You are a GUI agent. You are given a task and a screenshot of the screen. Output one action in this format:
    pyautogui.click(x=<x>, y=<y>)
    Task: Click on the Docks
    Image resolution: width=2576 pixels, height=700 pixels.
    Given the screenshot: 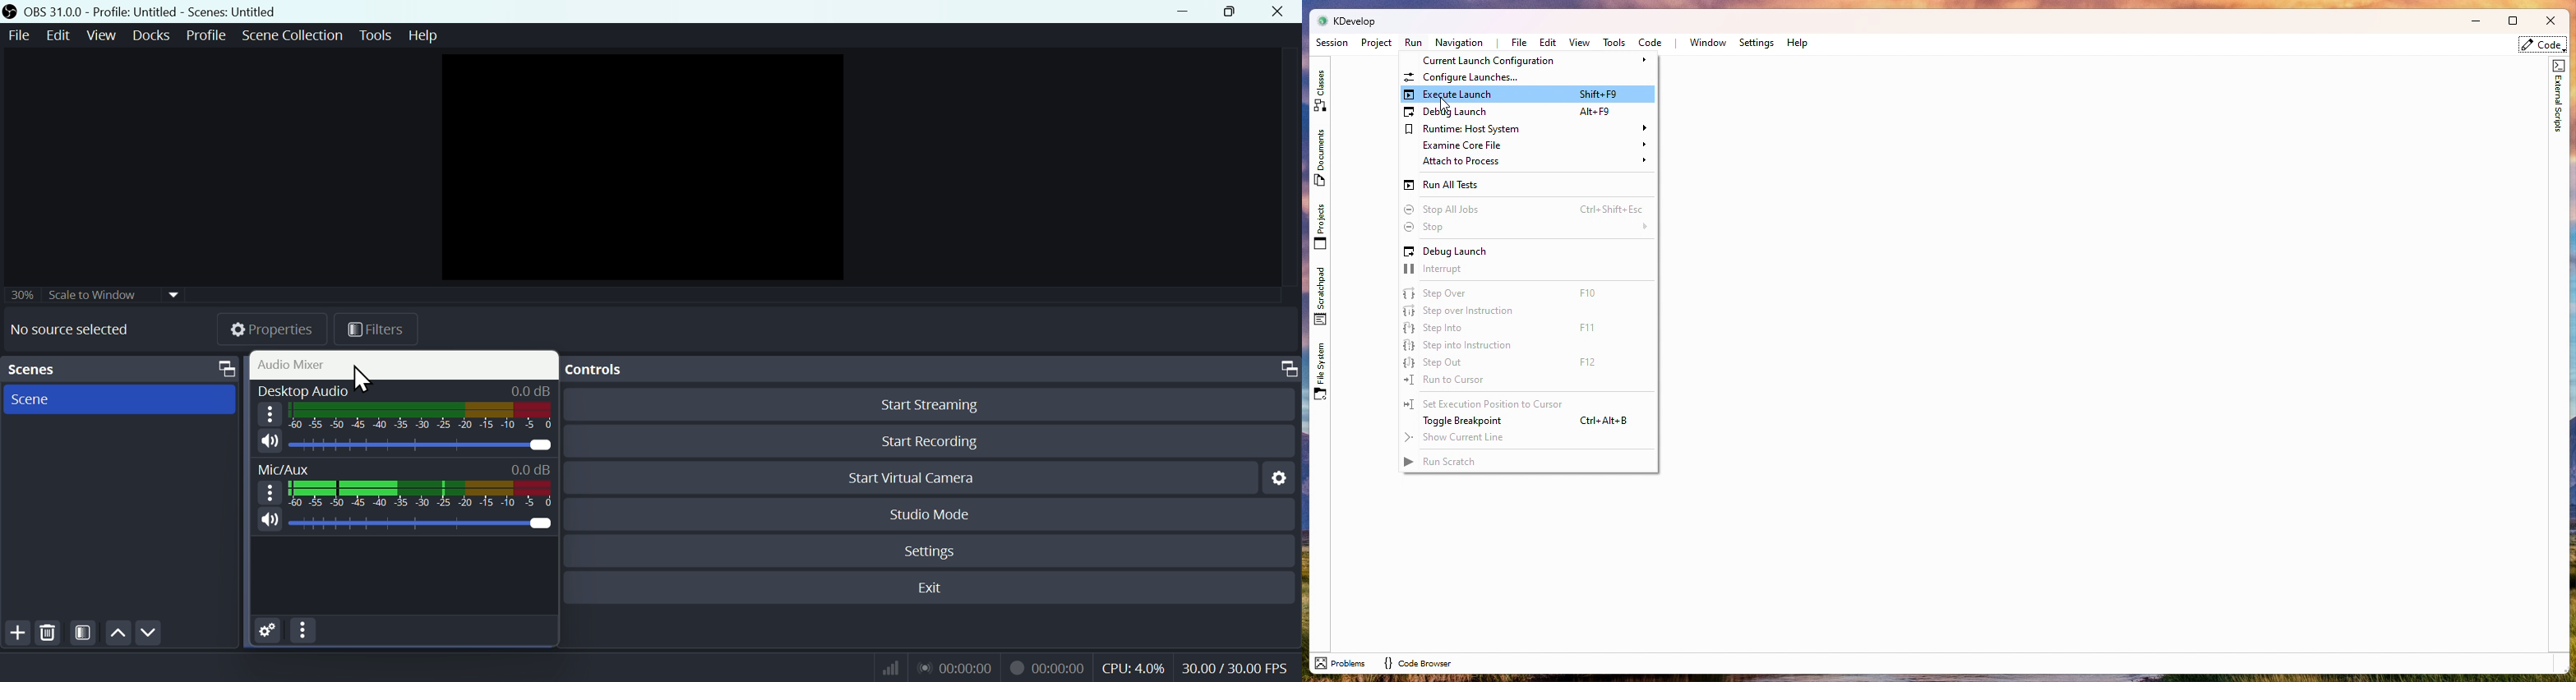 What is the action you would take?
    pyautogui.click(x=150, y=35)
    